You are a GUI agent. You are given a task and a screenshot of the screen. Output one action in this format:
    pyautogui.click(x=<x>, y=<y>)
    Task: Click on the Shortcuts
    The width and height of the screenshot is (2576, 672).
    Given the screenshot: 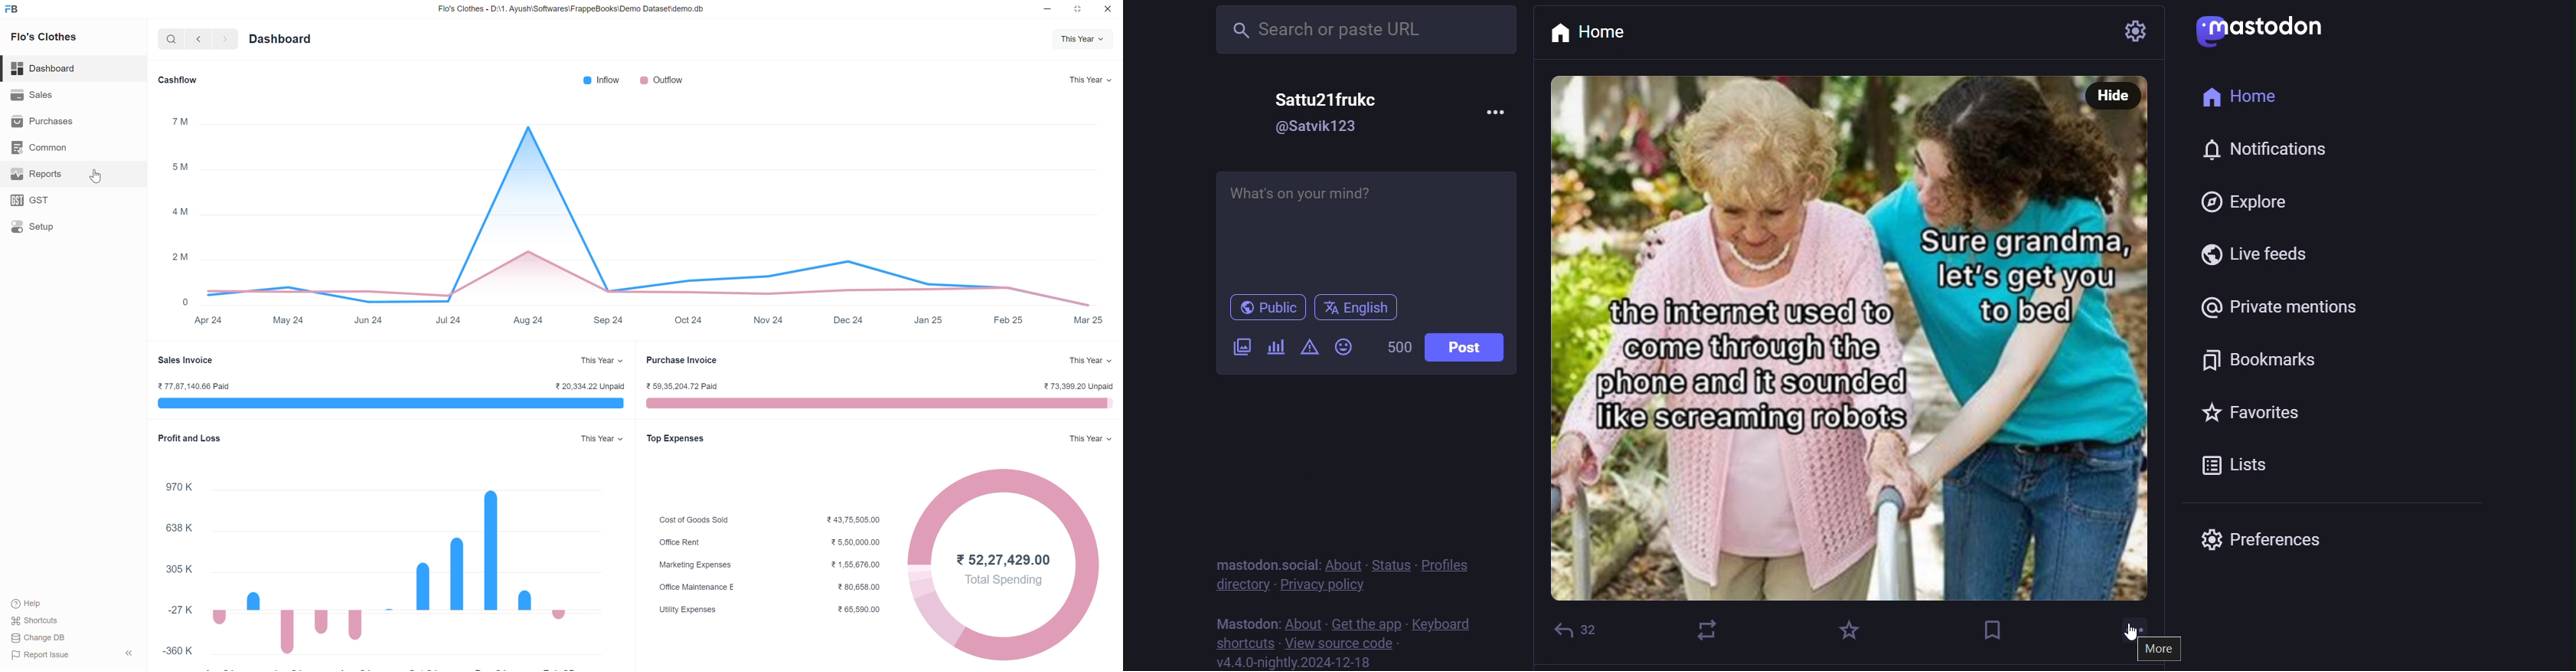 What is the action you would take?
    pyautogui.click(x=39, y=621)
    